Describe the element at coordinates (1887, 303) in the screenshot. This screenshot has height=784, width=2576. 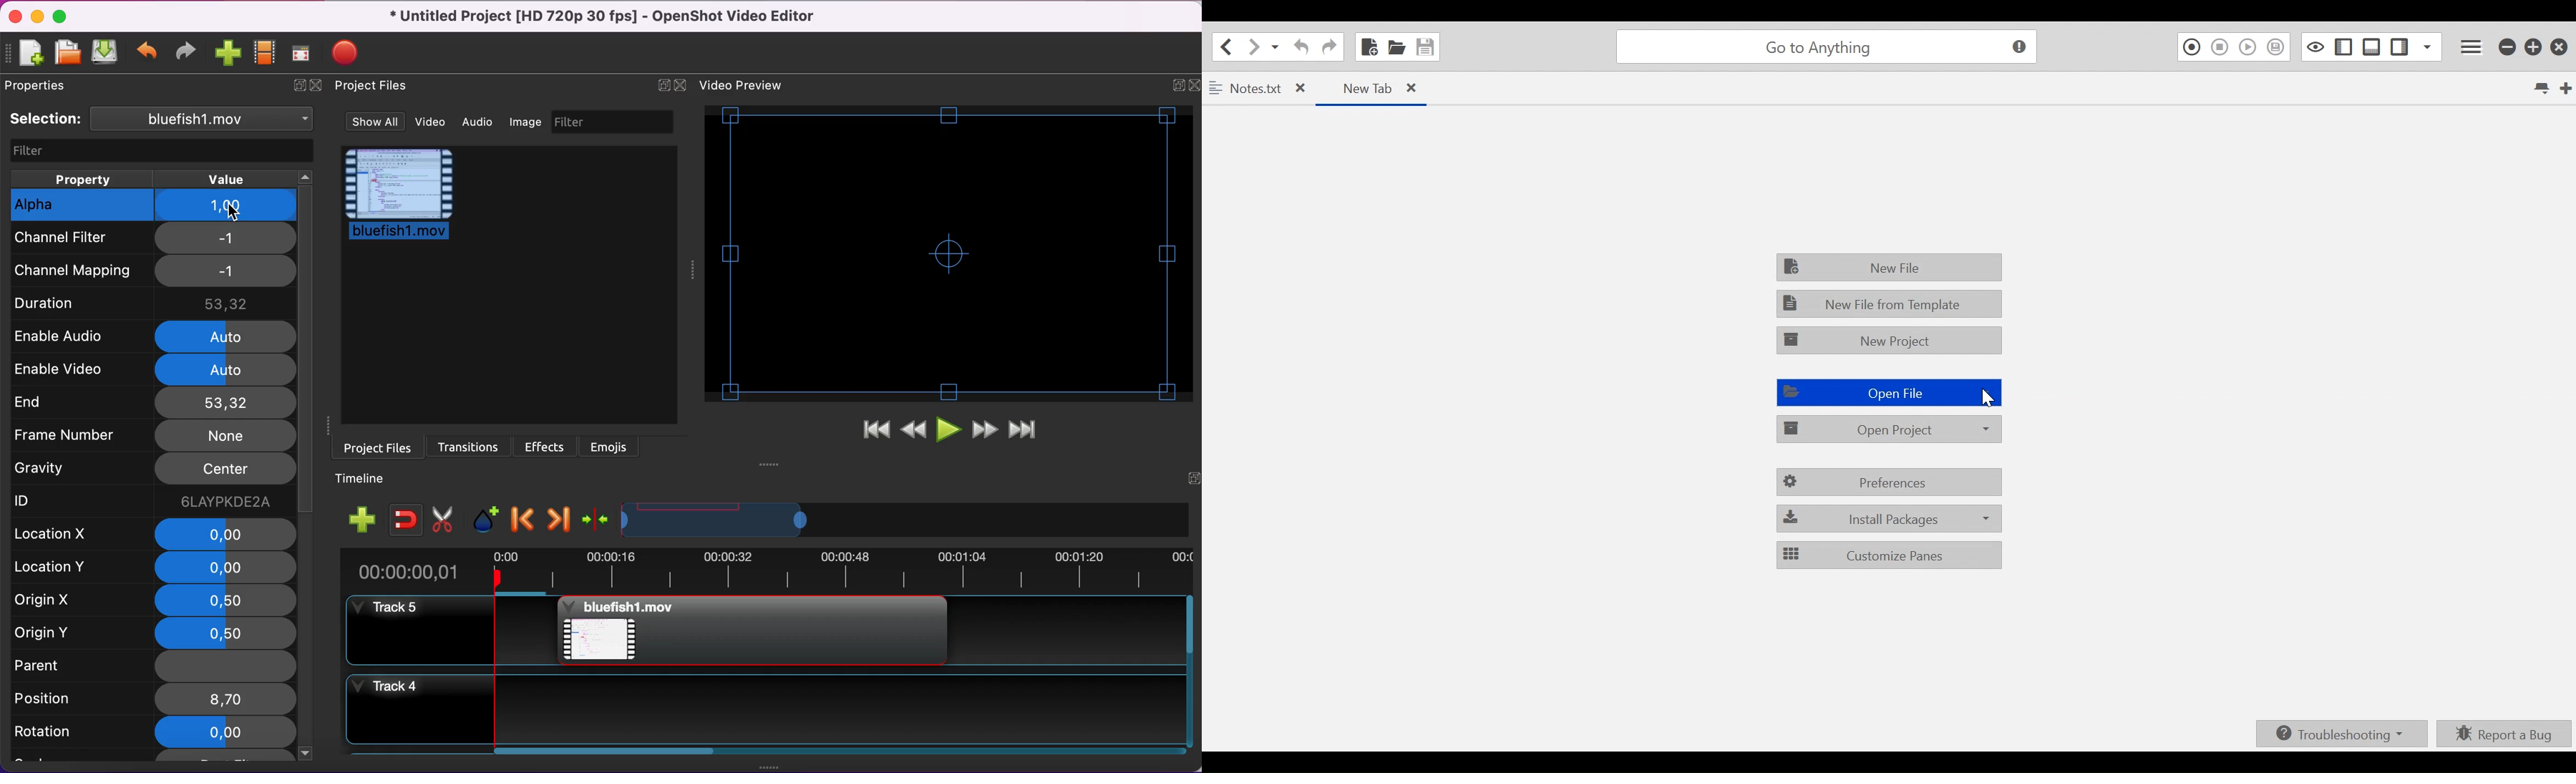
I see `New File from Template` at that location.